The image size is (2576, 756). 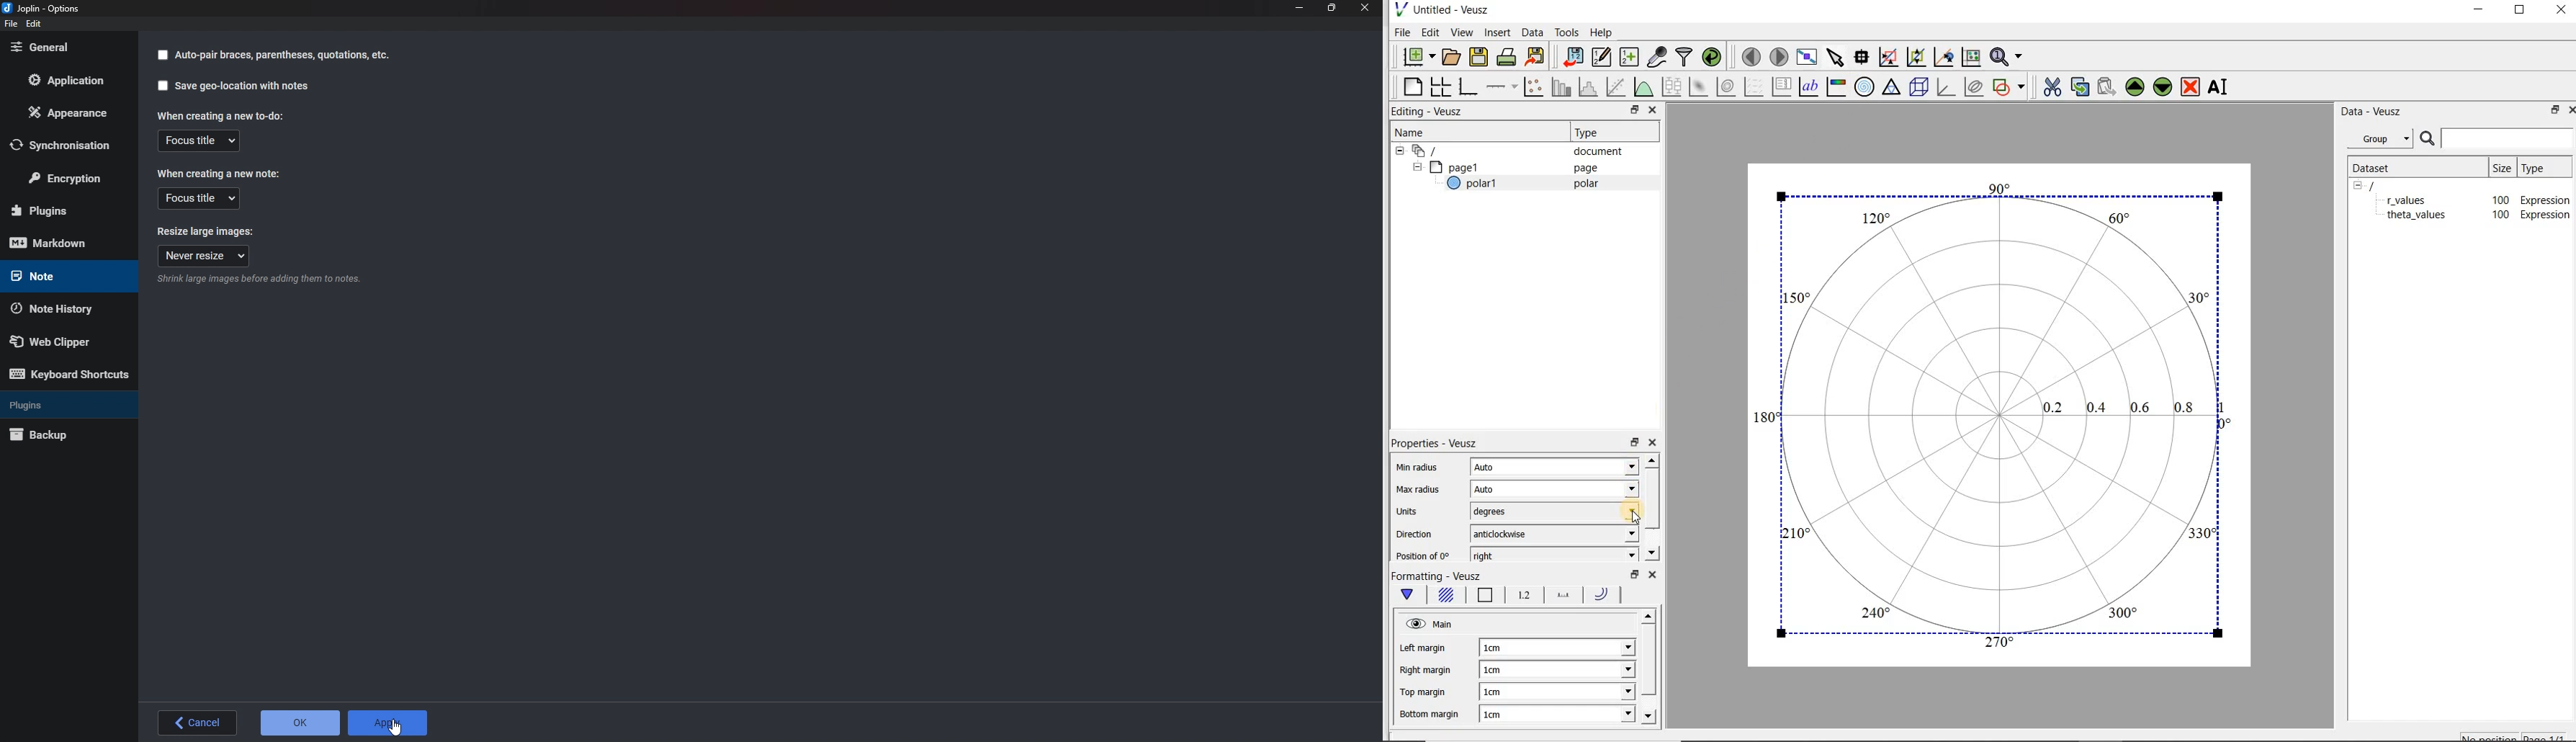 What do you see at coordinates (1590, 87) in the screenshot?
I see `histogram of a dataset` at bounding box center [1590, 87].